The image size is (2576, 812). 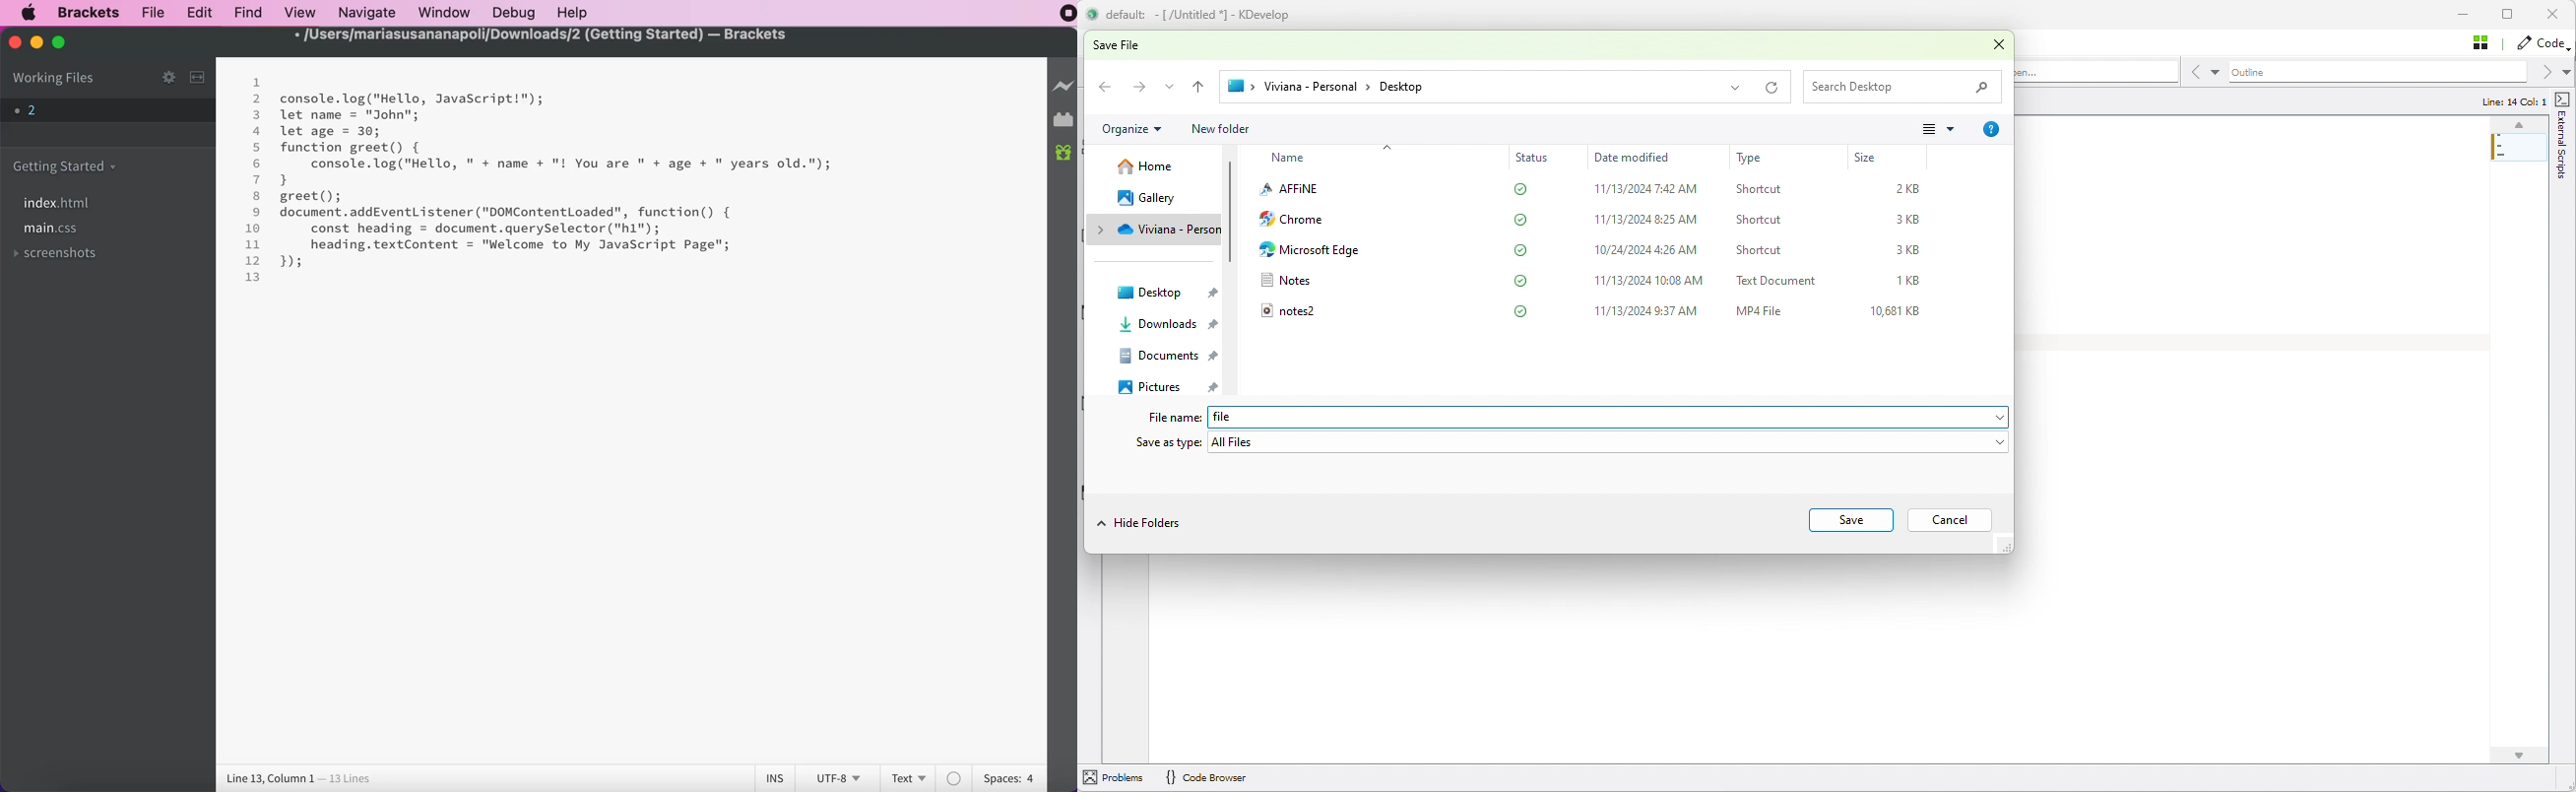 What do you see at coordinates (256, 195) in the screenshot?
I see `8` at bounding box center [256, 195].